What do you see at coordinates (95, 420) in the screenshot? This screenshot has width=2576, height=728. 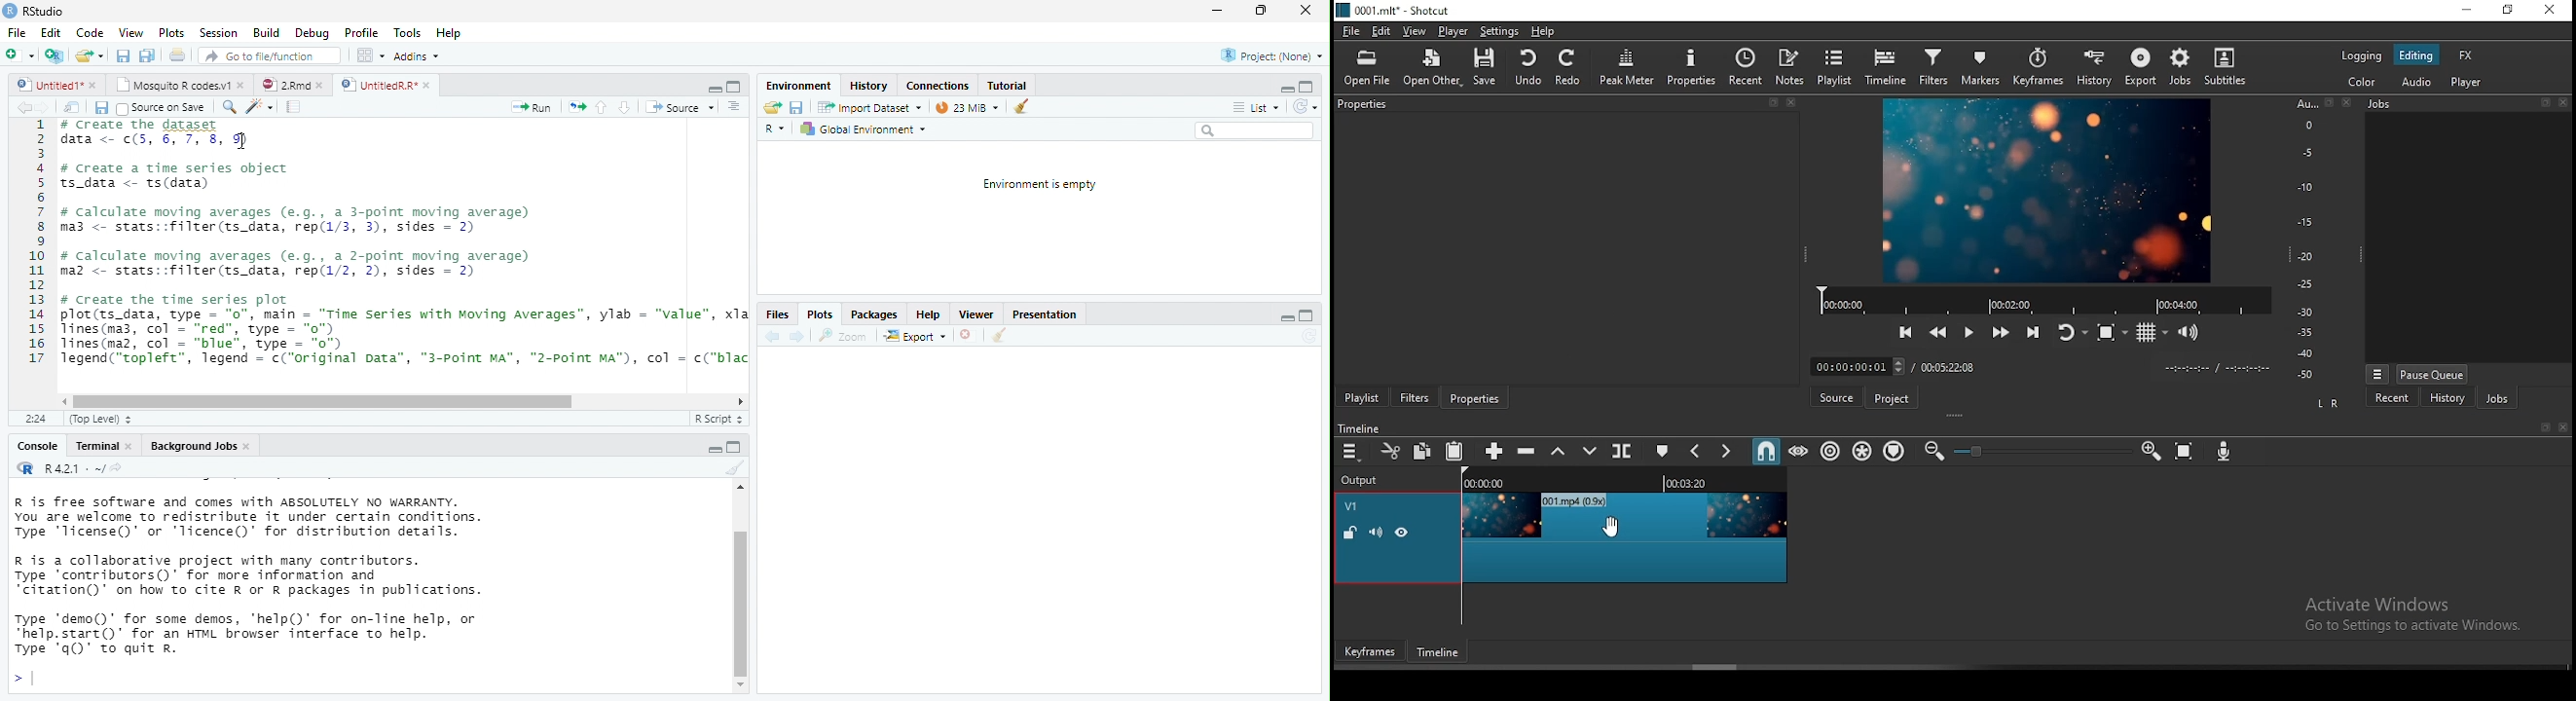 I see `(Top Level)` at bounding box center [95, 420].